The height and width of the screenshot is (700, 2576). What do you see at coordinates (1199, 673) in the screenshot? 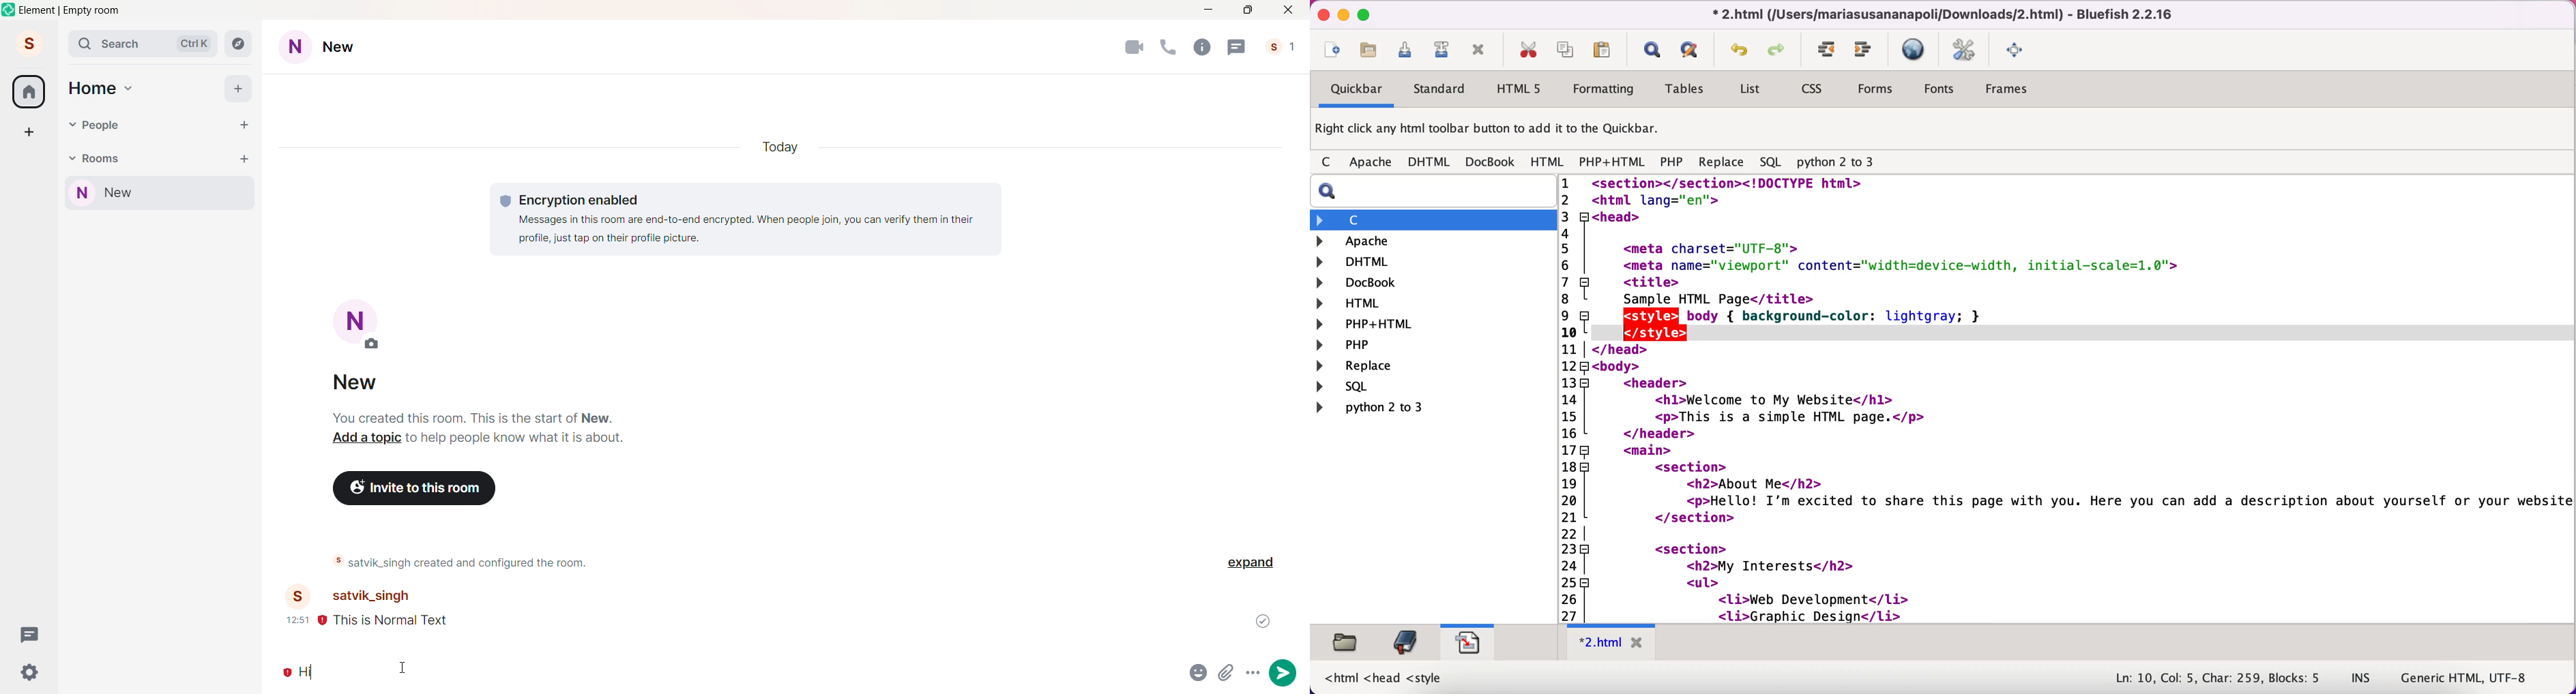
I see `emojis` at bounding box center [1199, 673].